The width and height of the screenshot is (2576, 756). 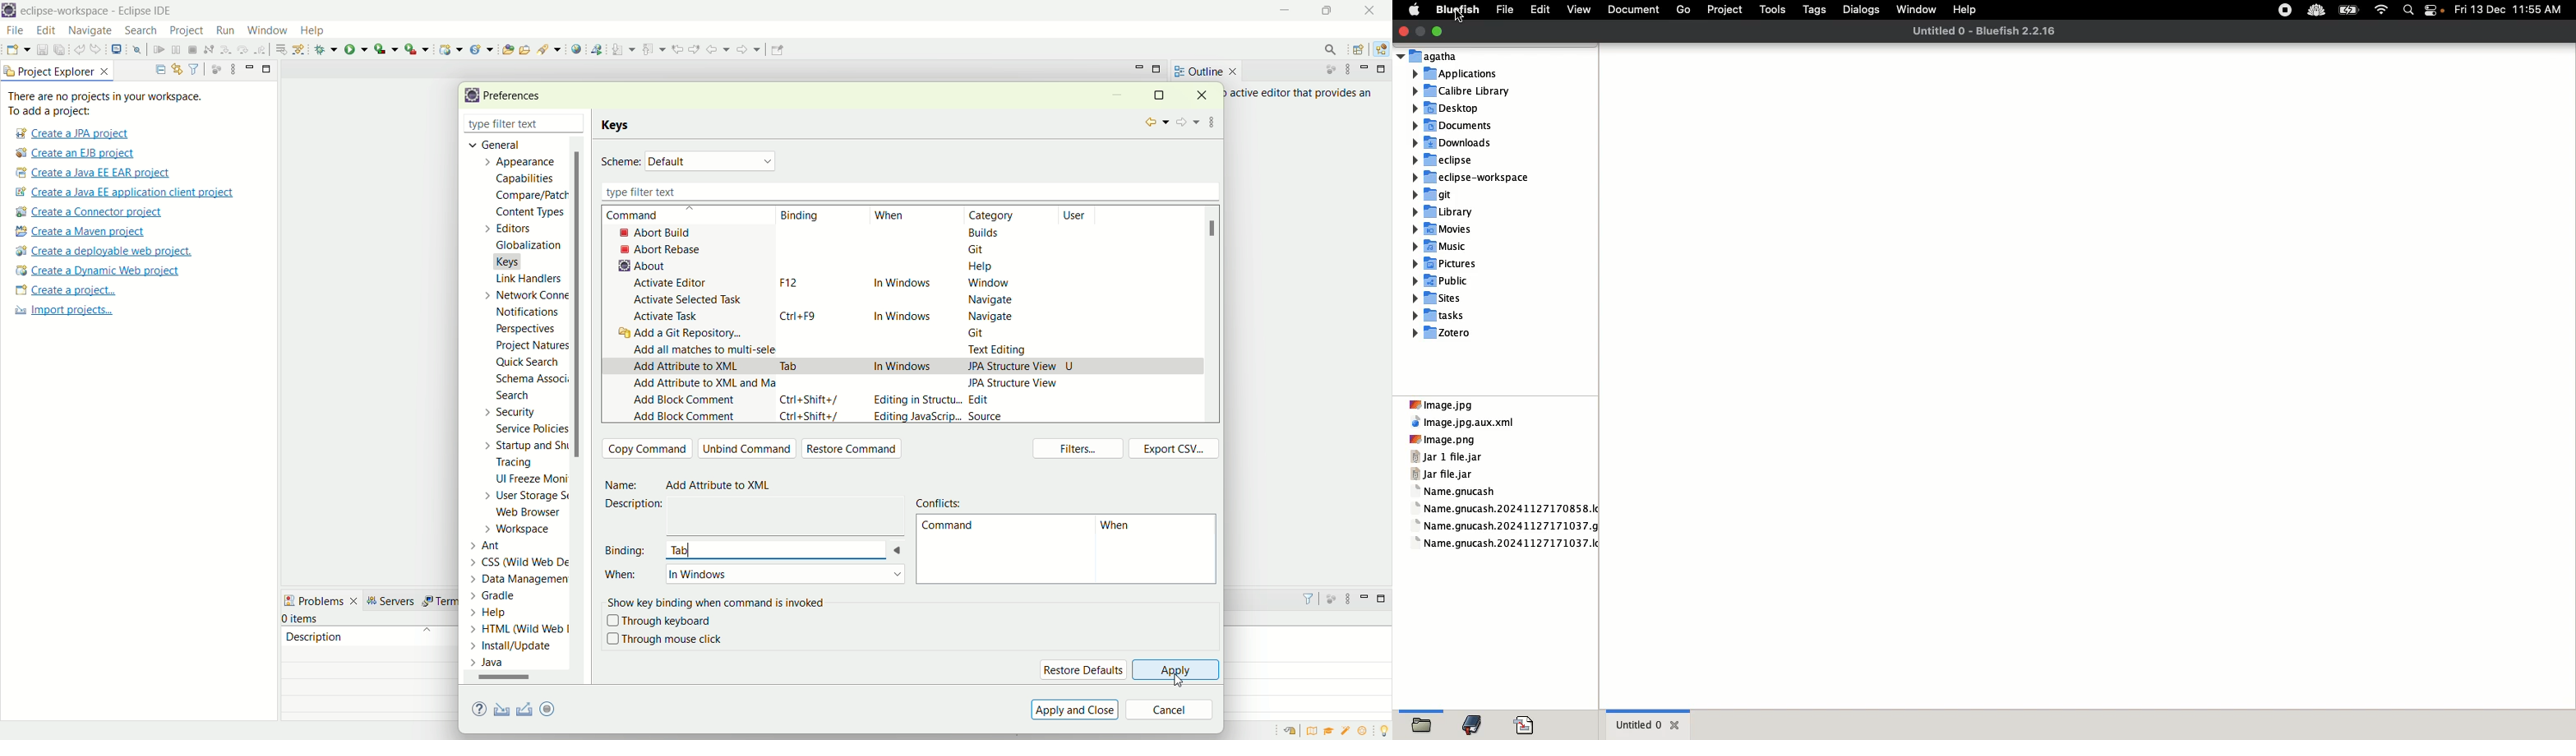 I want to click on command, so click(x=648, y=215).